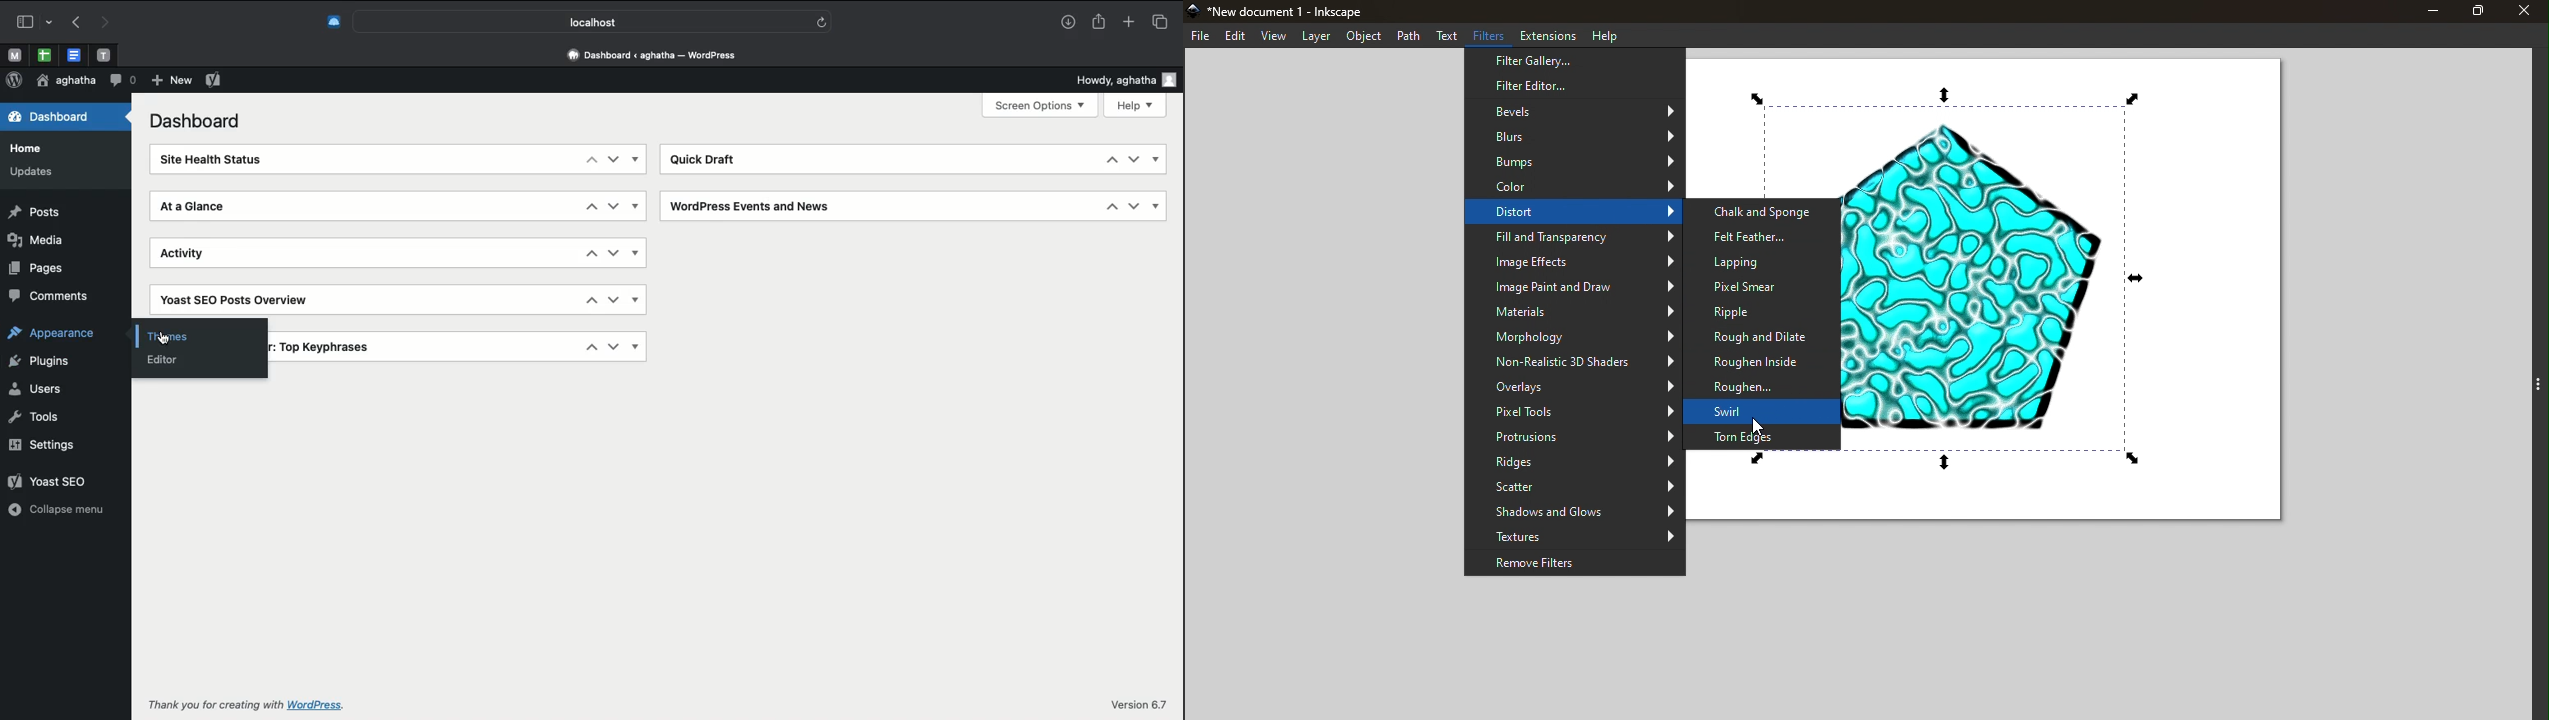  I want to click on Path, so click(1409, 35).